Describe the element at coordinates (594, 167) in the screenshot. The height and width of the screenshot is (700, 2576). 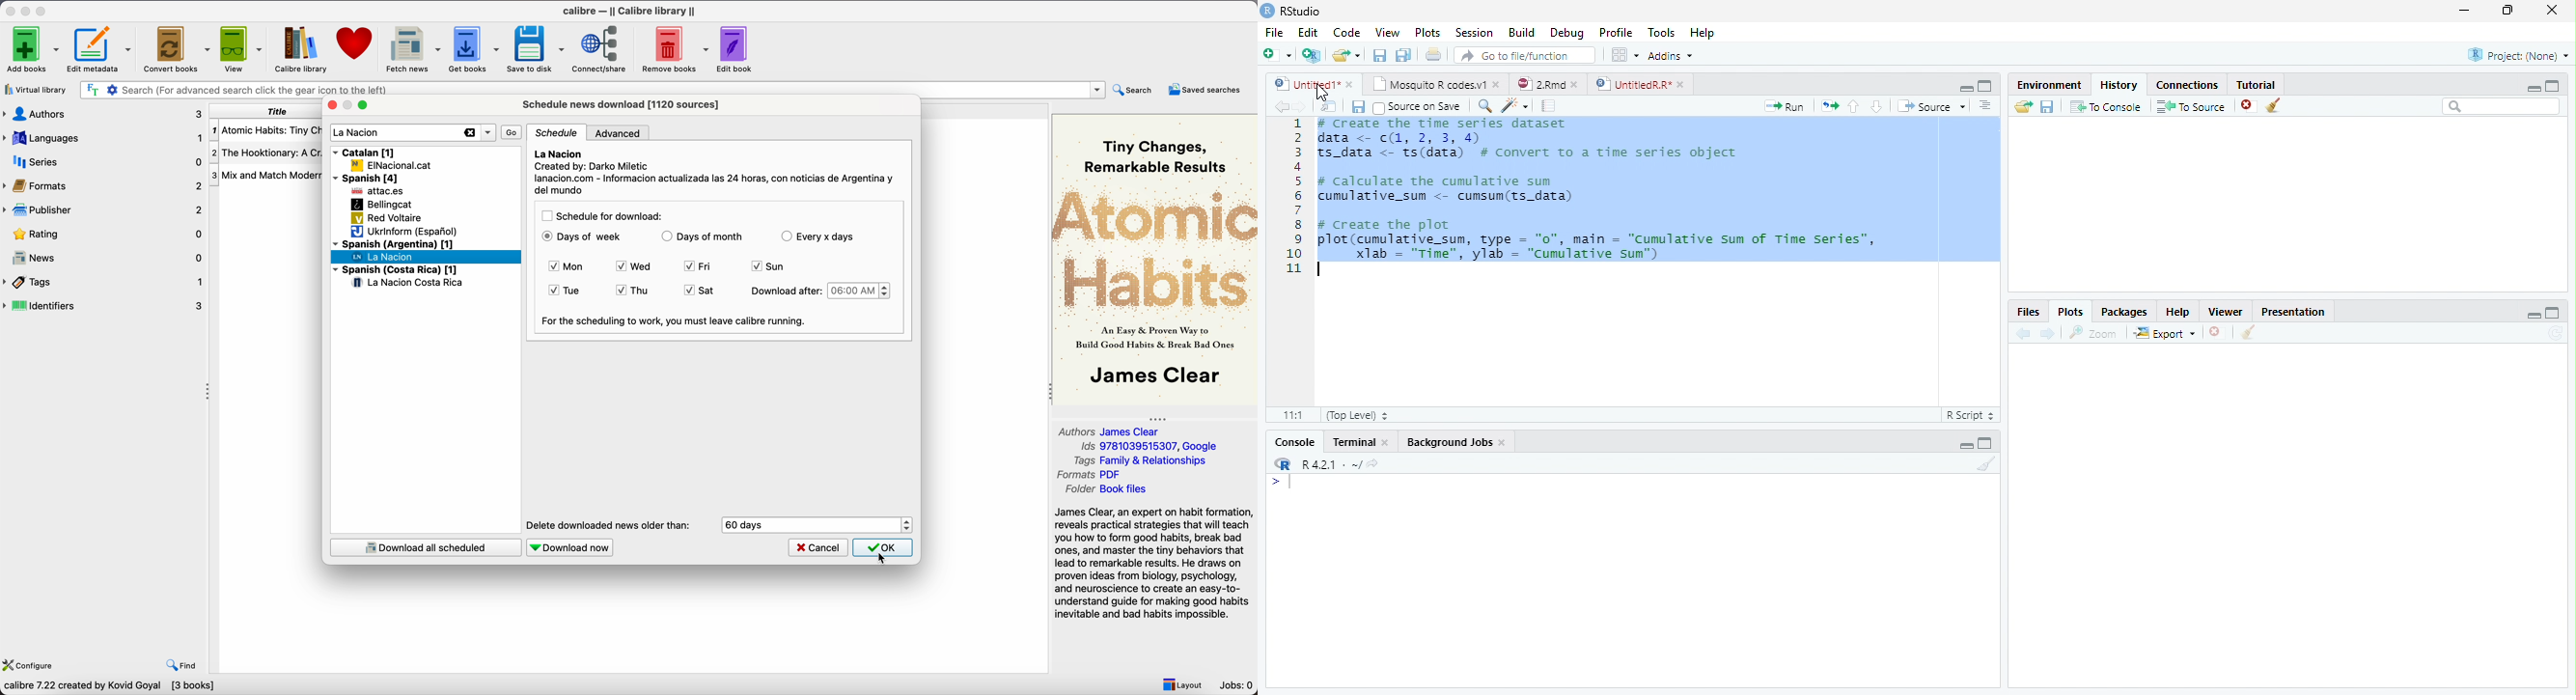
I see `Created by: Darko Miletic` at that location.